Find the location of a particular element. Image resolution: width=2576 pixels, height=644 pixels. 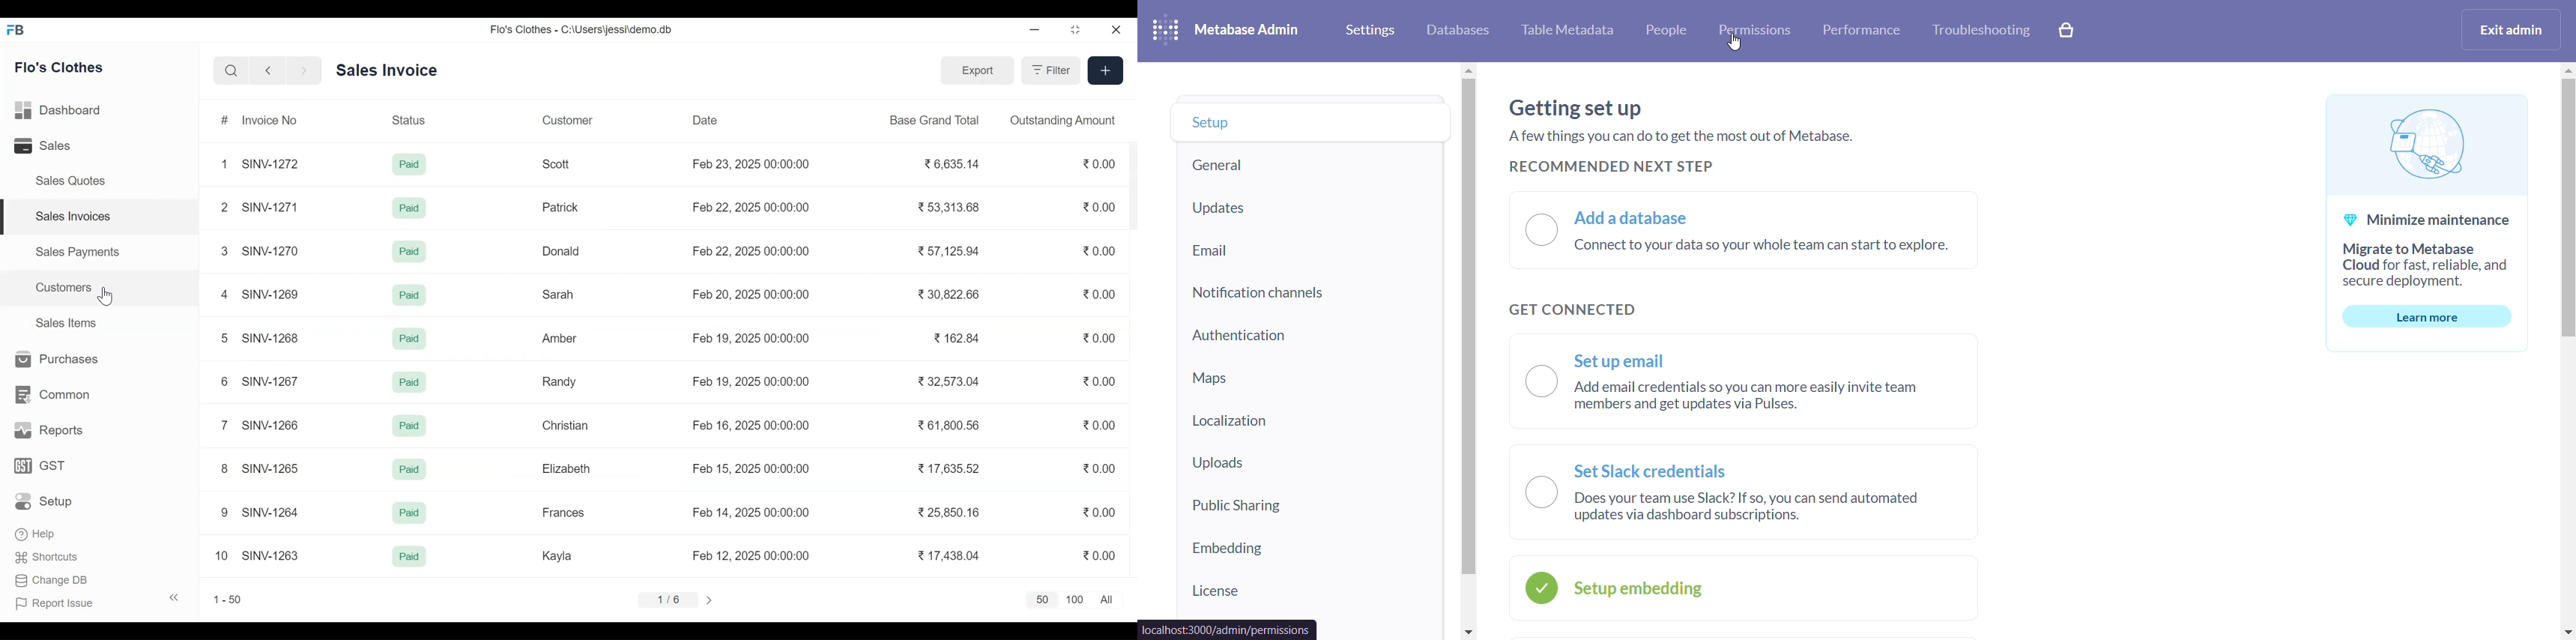

7 is located at coordinates (224, 424).